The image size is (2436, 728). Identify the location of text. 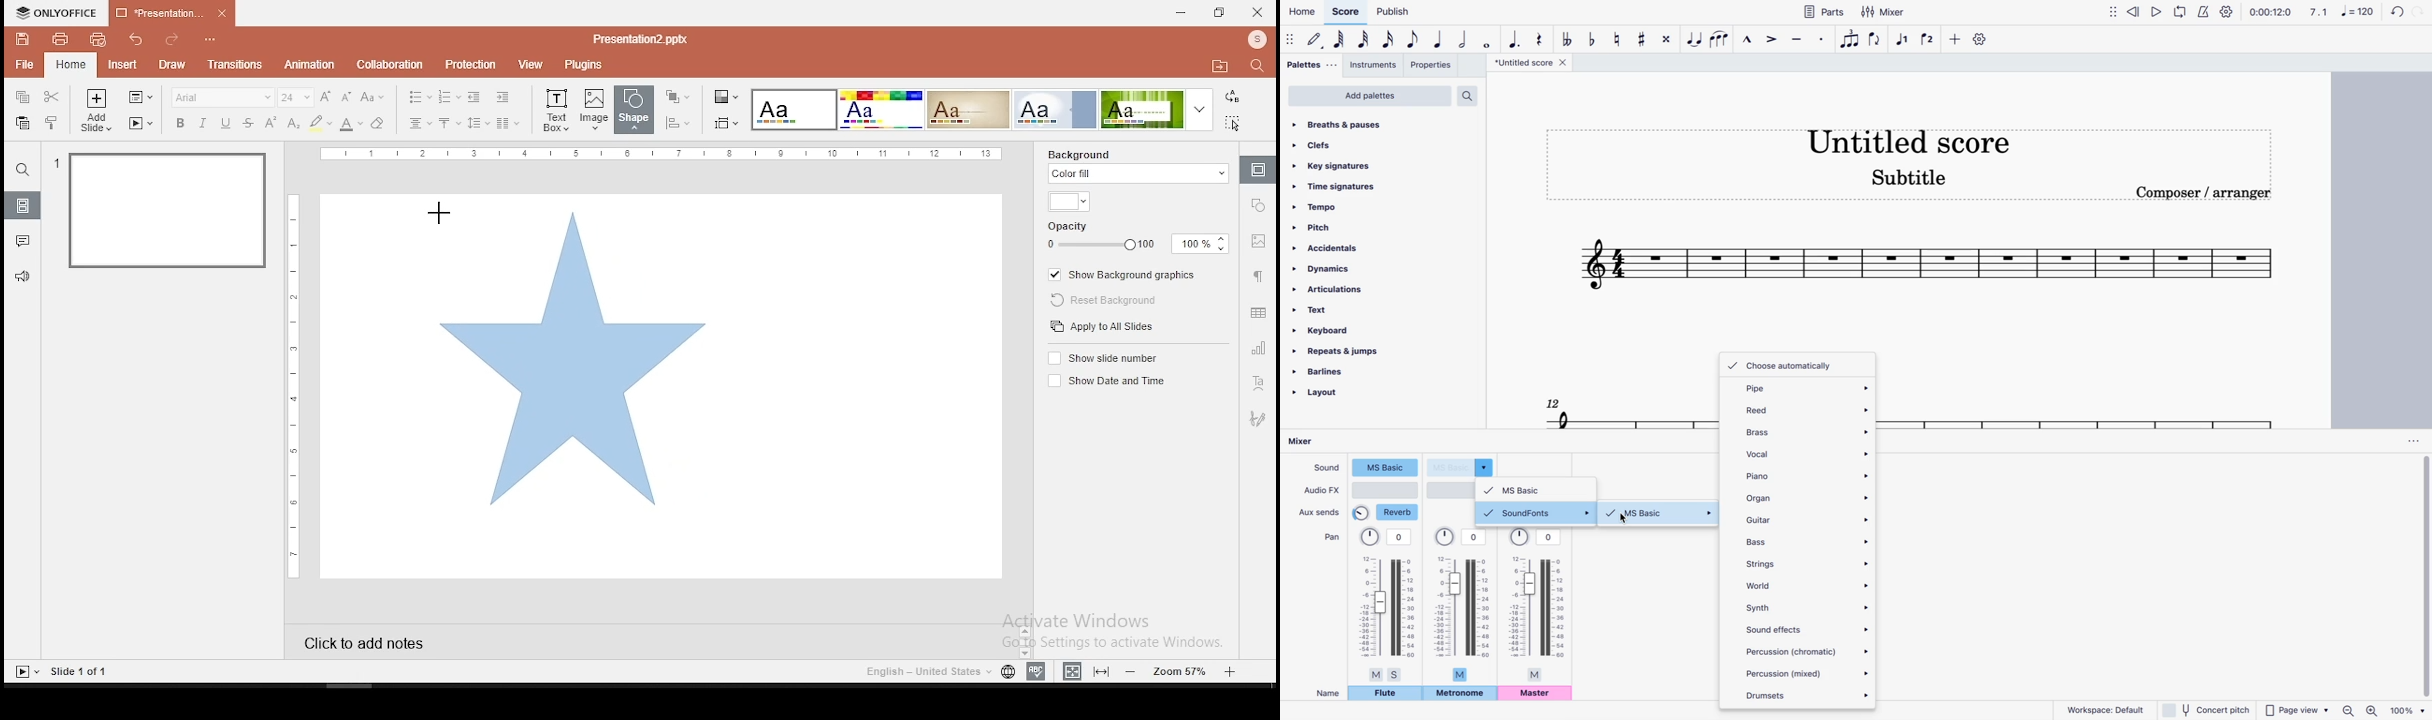
(1352, 310).